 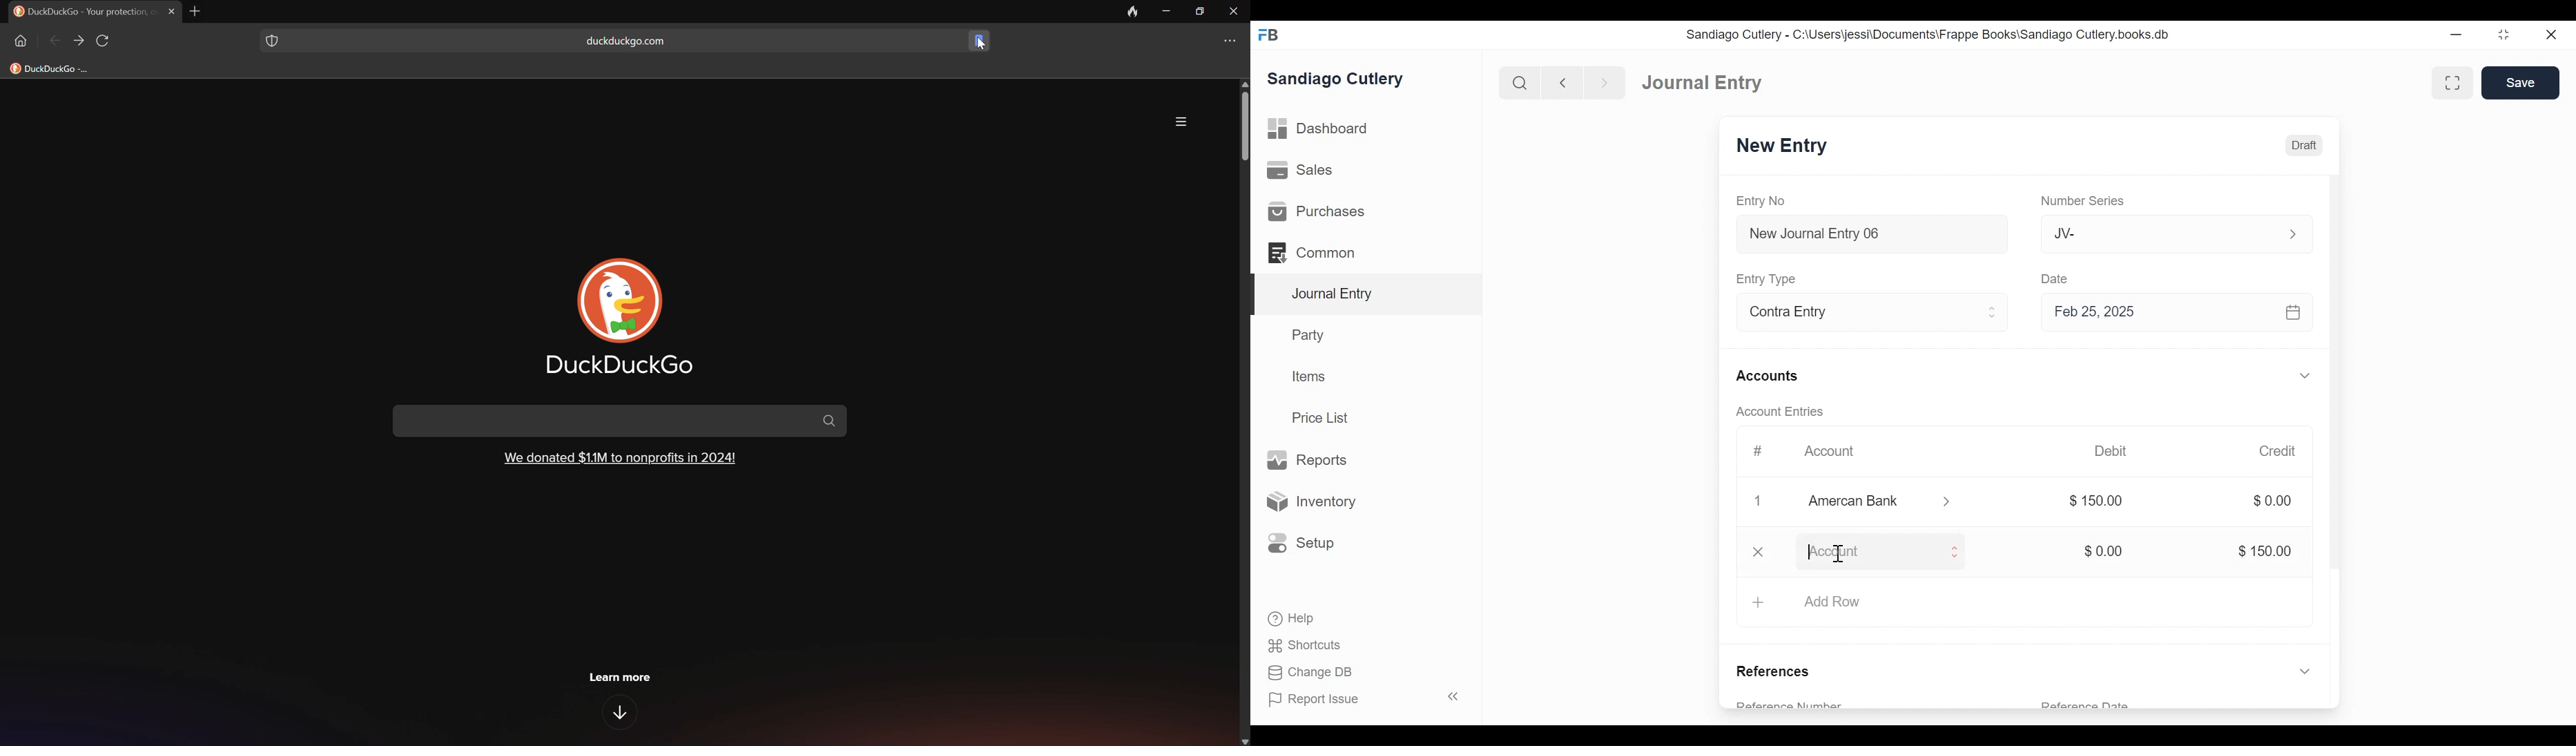 What do you see at coordinates (622, 420) in the screenshot?
I see `Search` at bounding box center [622, 420].